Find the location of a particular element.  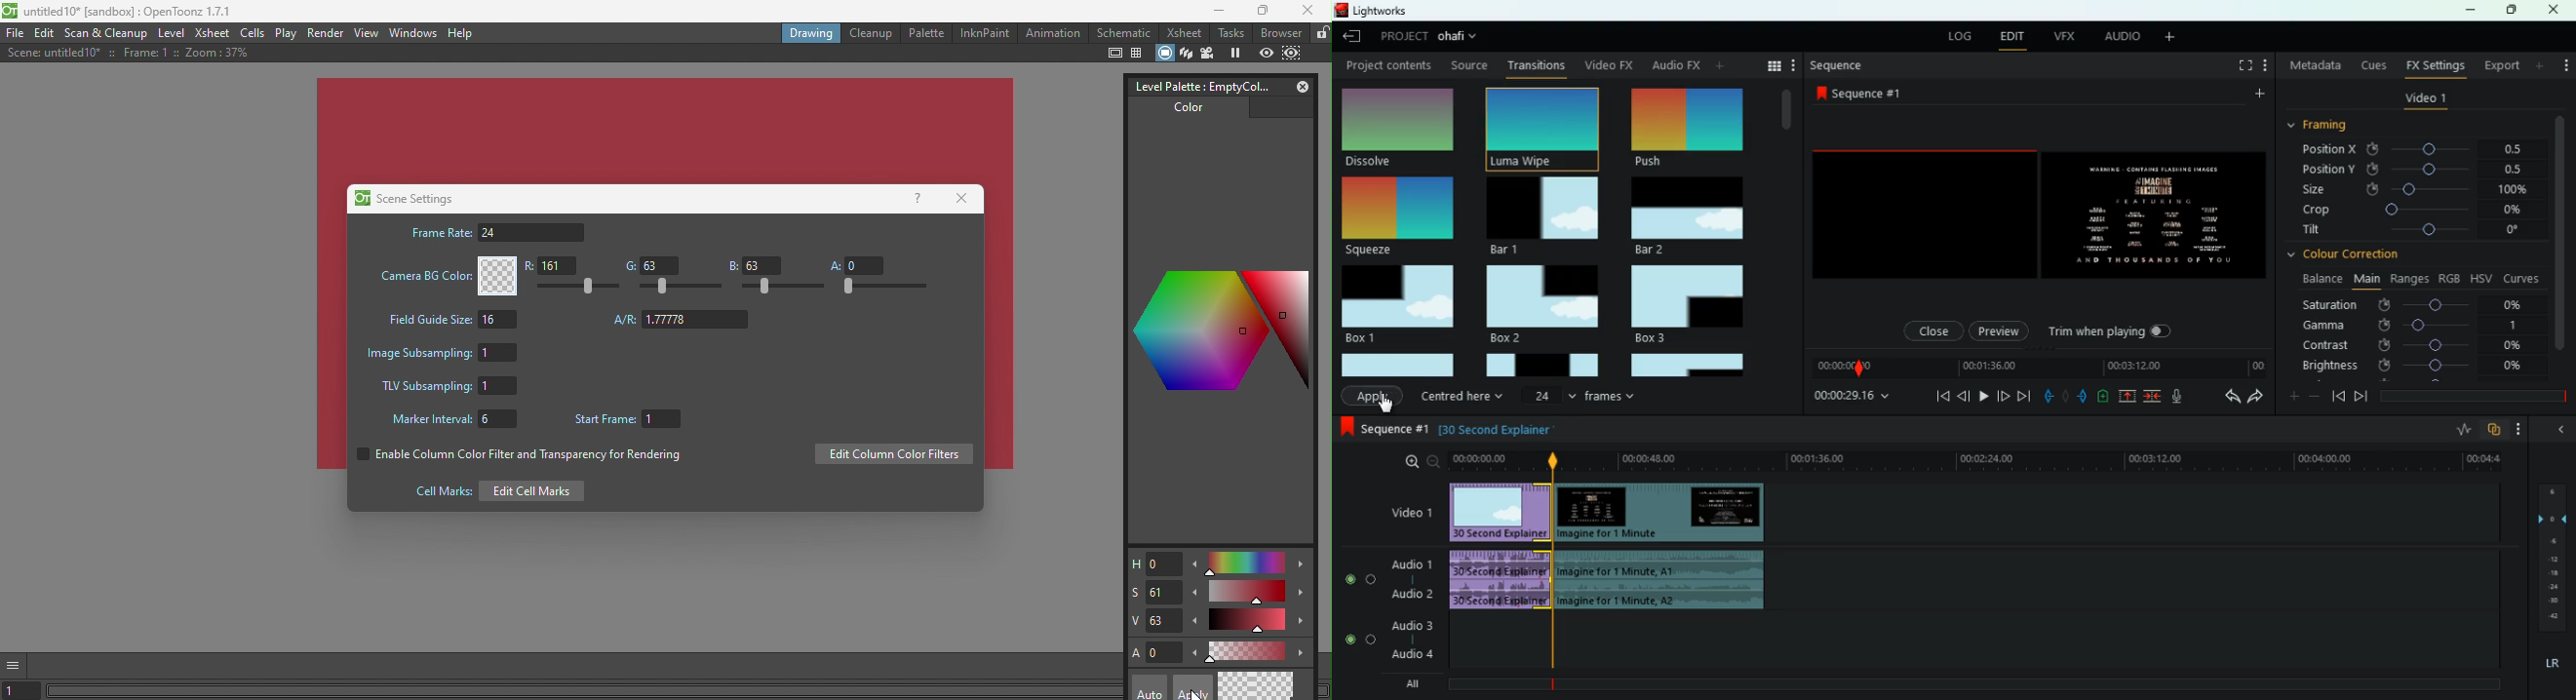

Cells is located at coordinates (254, 33).